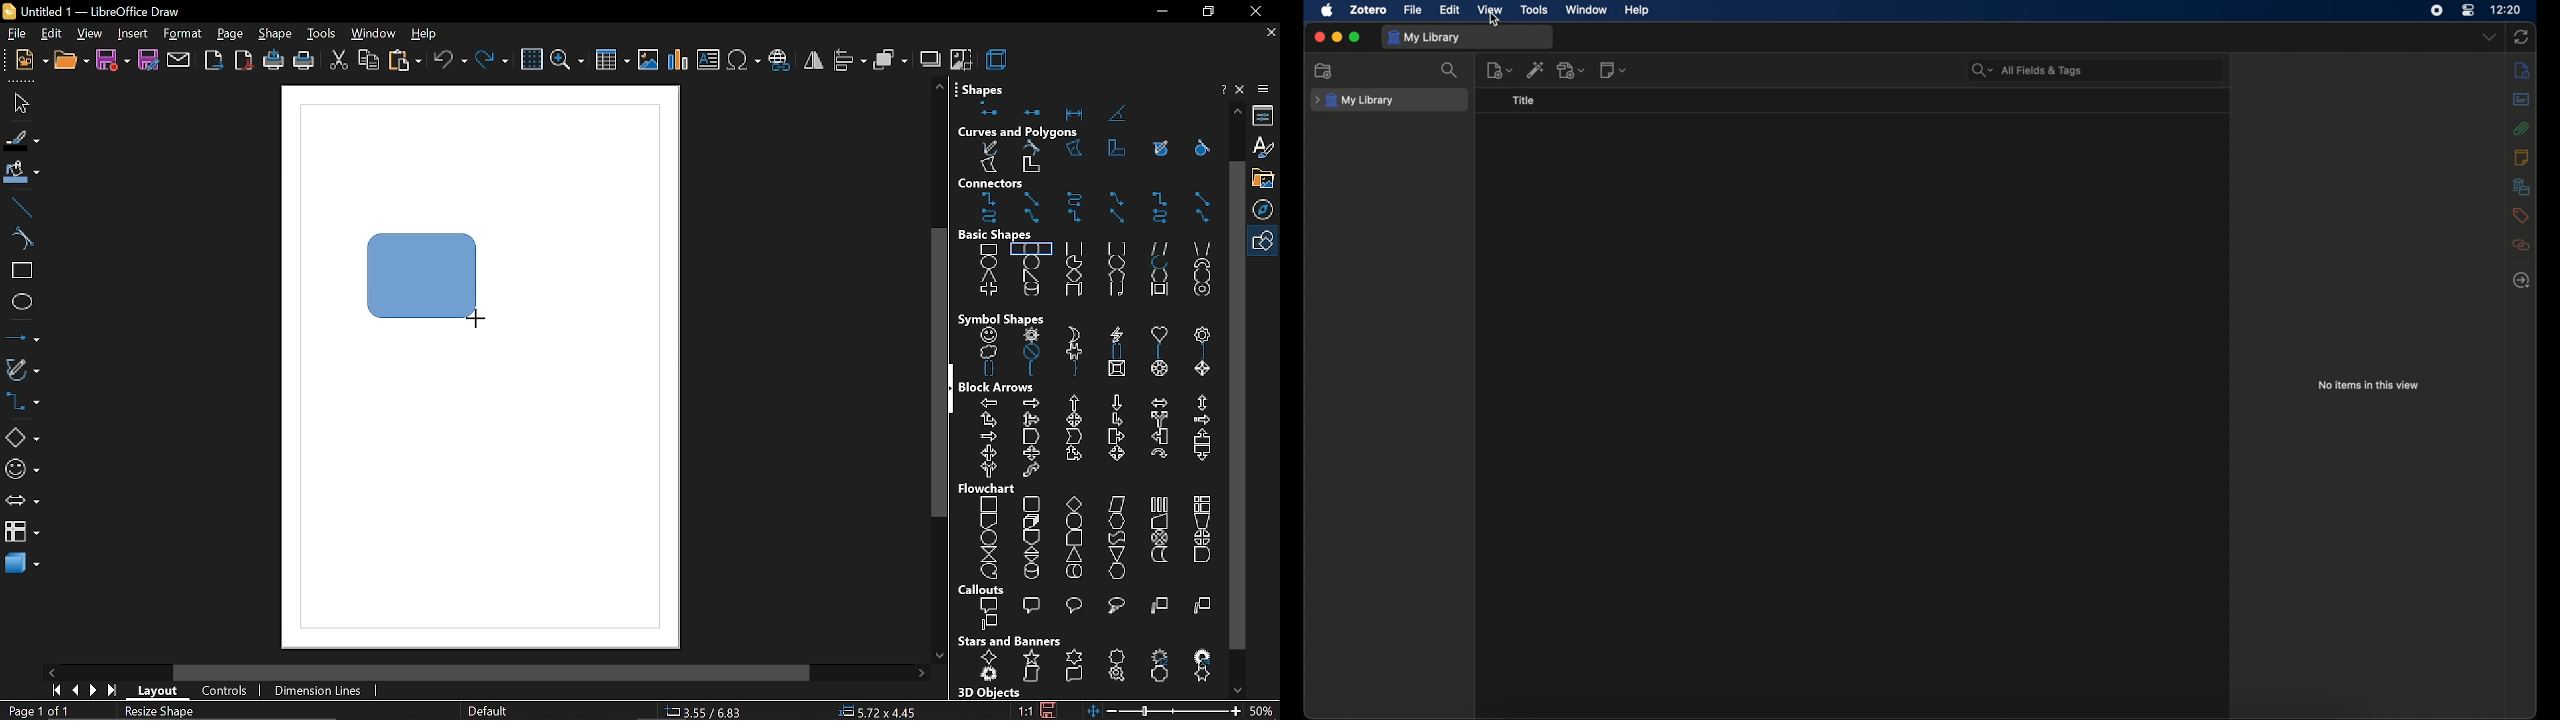 The width and height of the screenshot is (2576, 728). What do you see at coordinates (939, 86) in the screenshot?
I see `scroll up` at bounding box center [939, 86].